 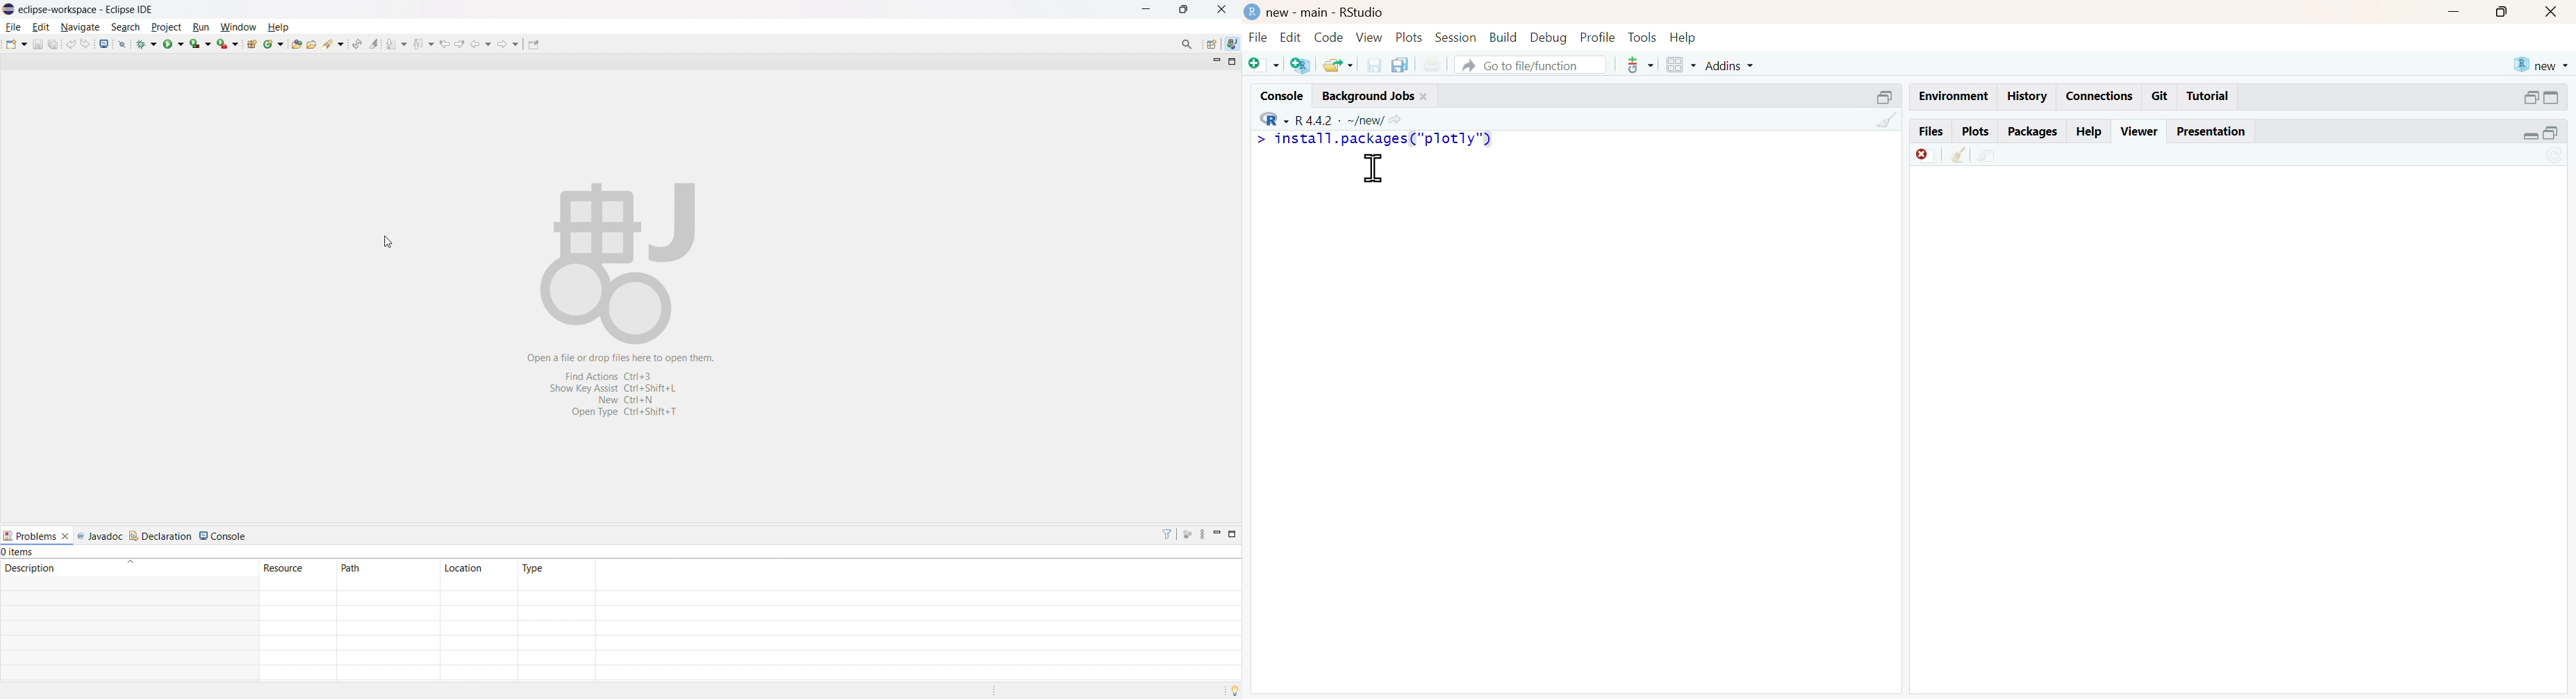 I want to click on Minimize Window Button, so click(x=1217, y=534).